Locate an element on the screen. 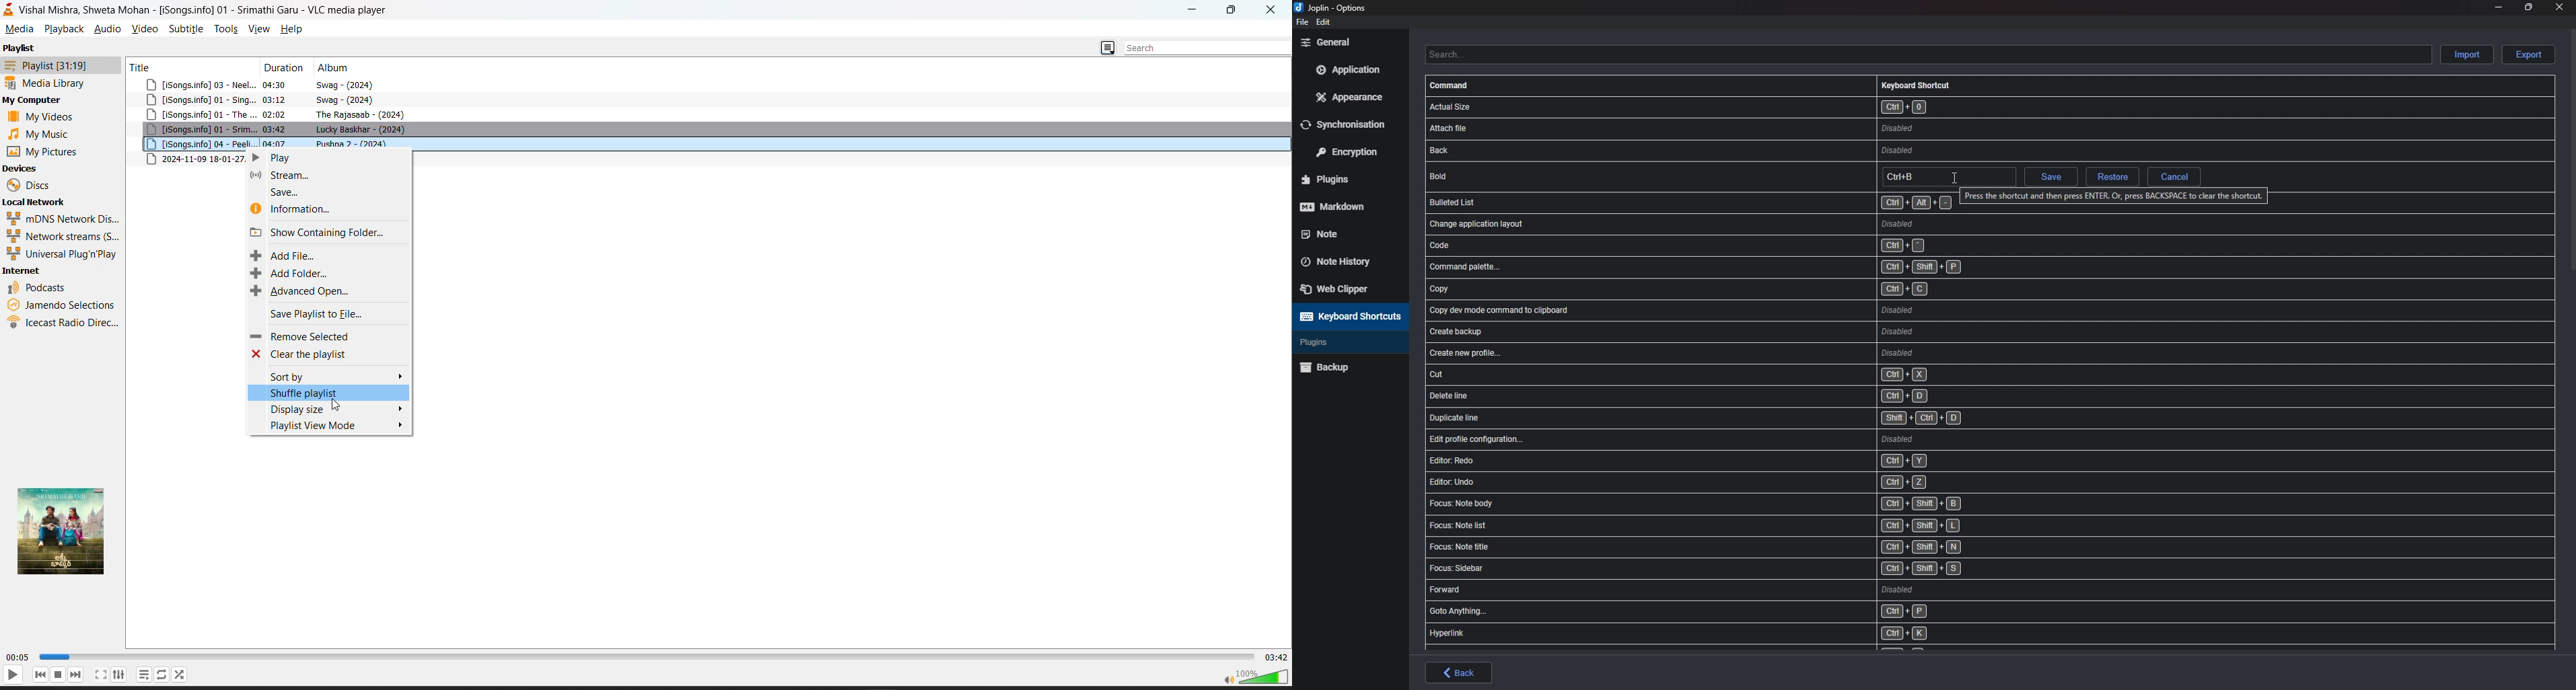 This screenshot has width=2576, height=700. save is located at coordinates (283, 193).